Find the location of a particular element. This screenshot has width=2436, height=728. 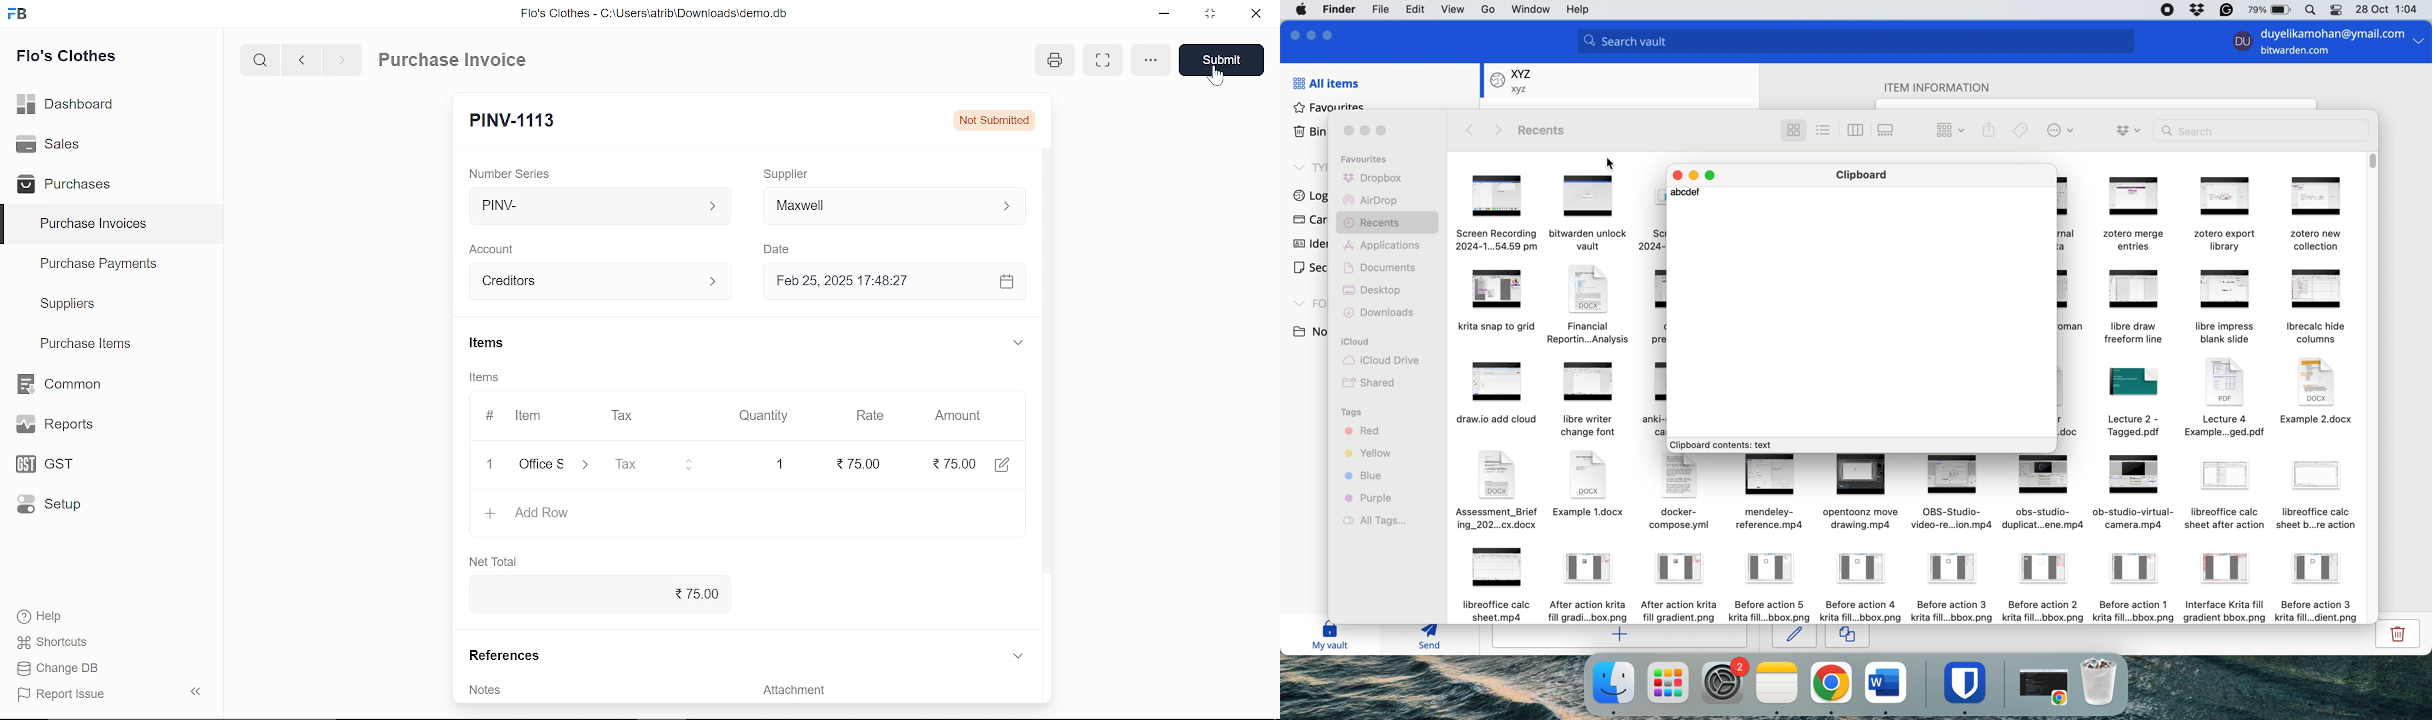

Account is located at coordinates (498, 247).